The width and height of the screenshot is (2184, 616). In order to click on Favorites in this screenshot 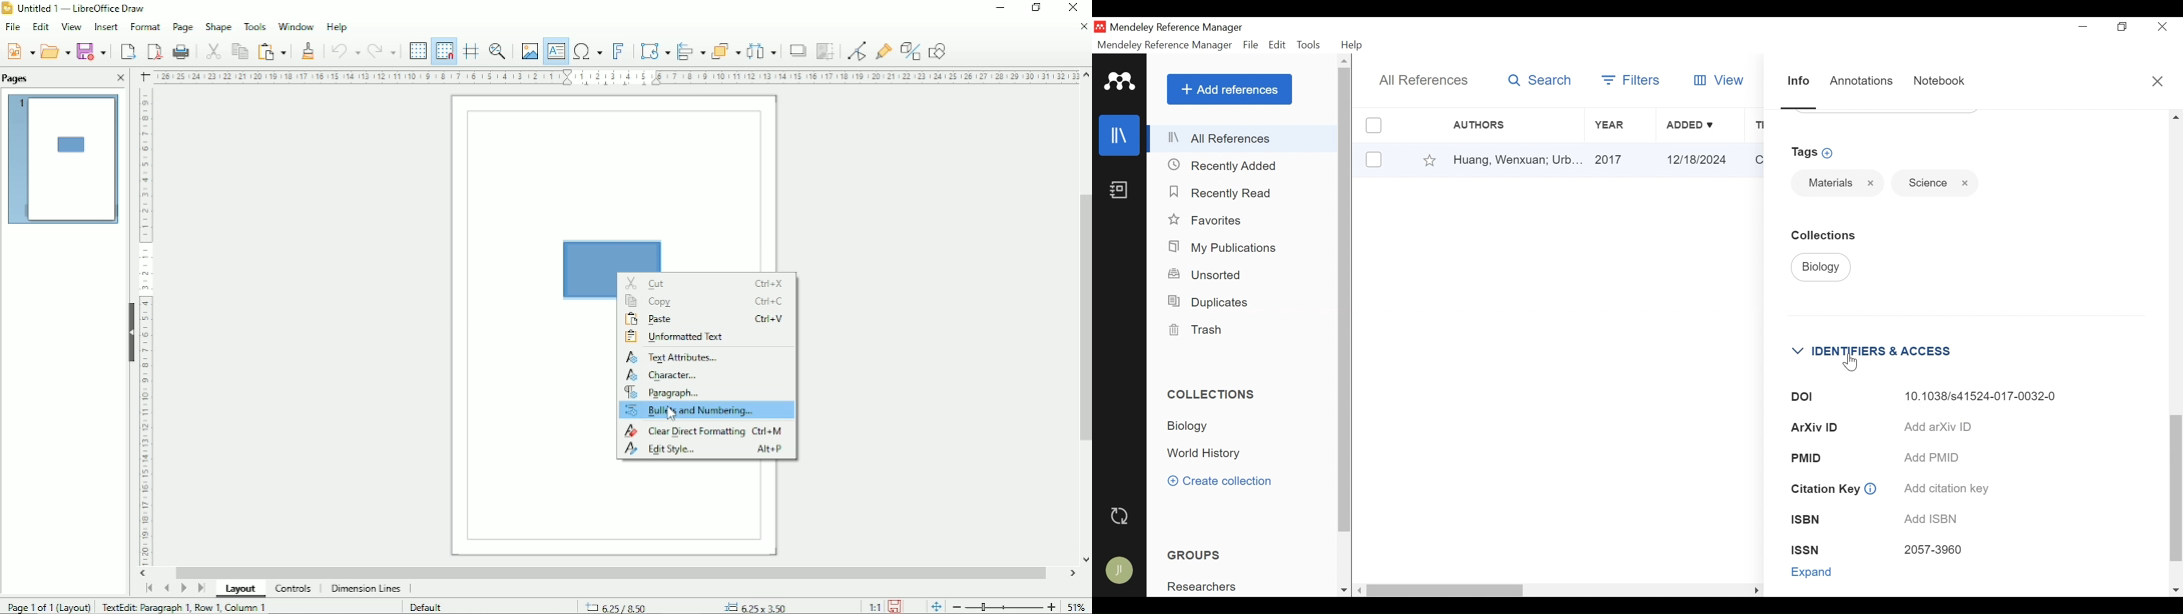, I will do `click(1209, 221)`.